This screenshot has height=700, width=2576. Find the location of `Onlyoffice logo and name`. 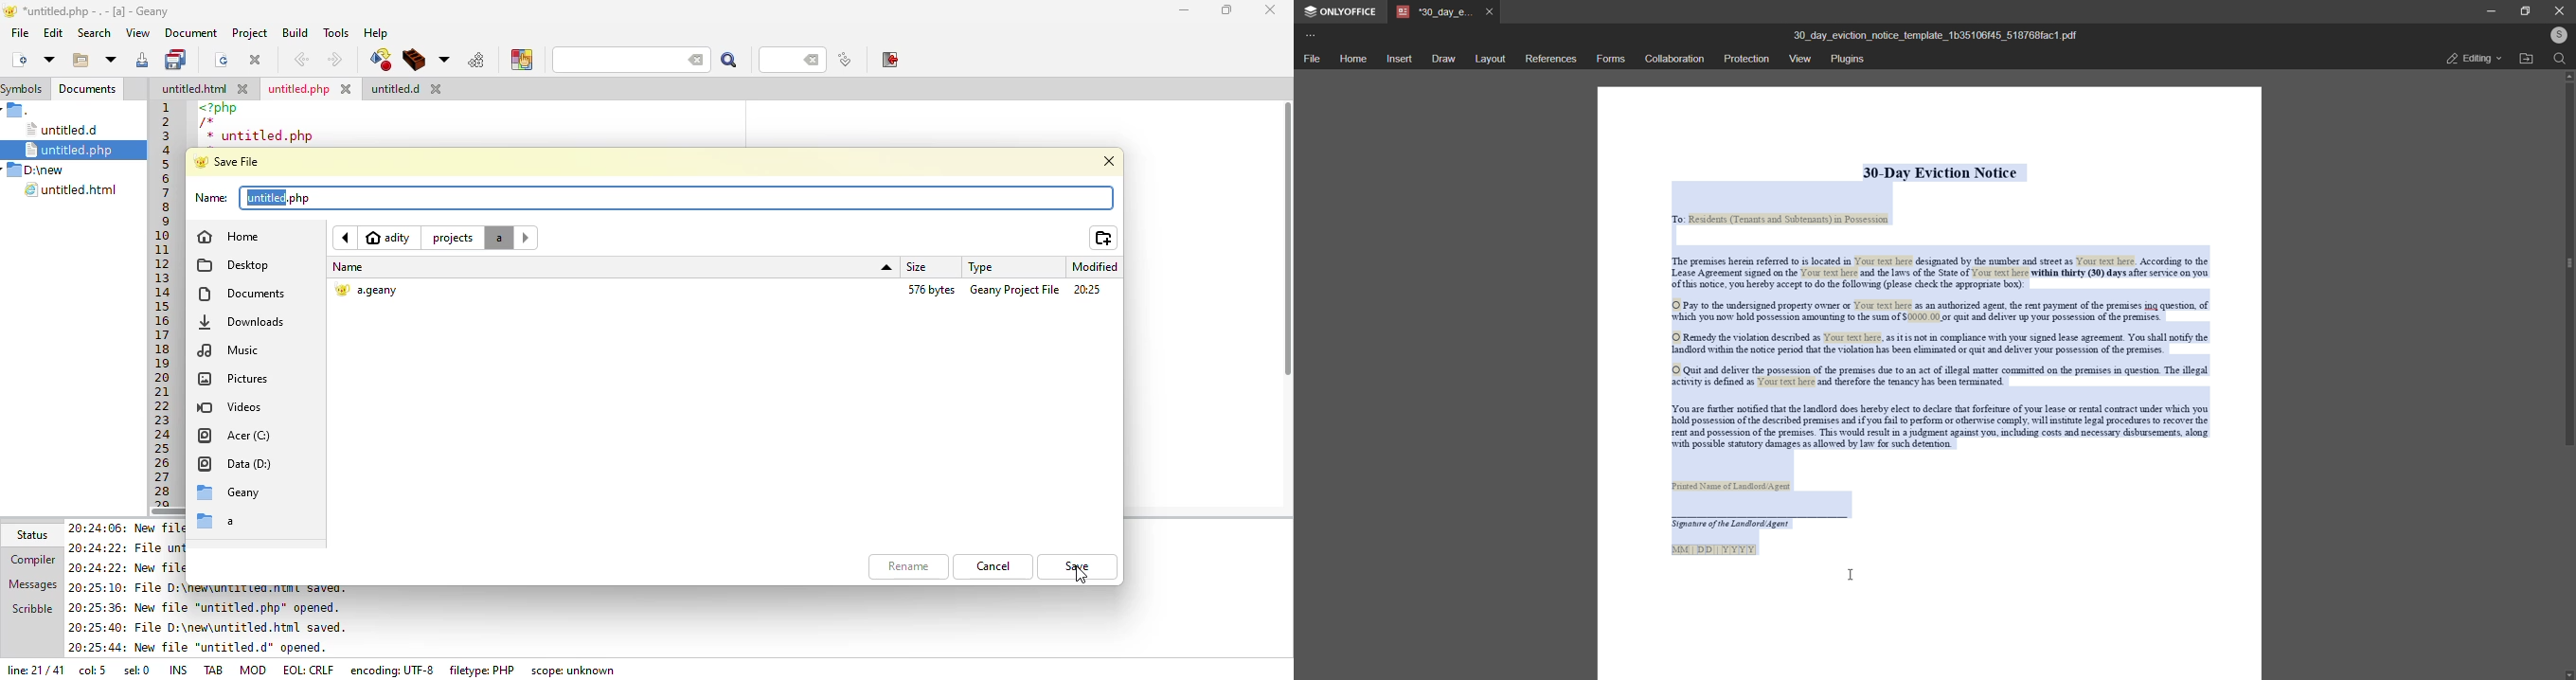

Onlyoffice logo and name is located at coordinates (1345, 12).